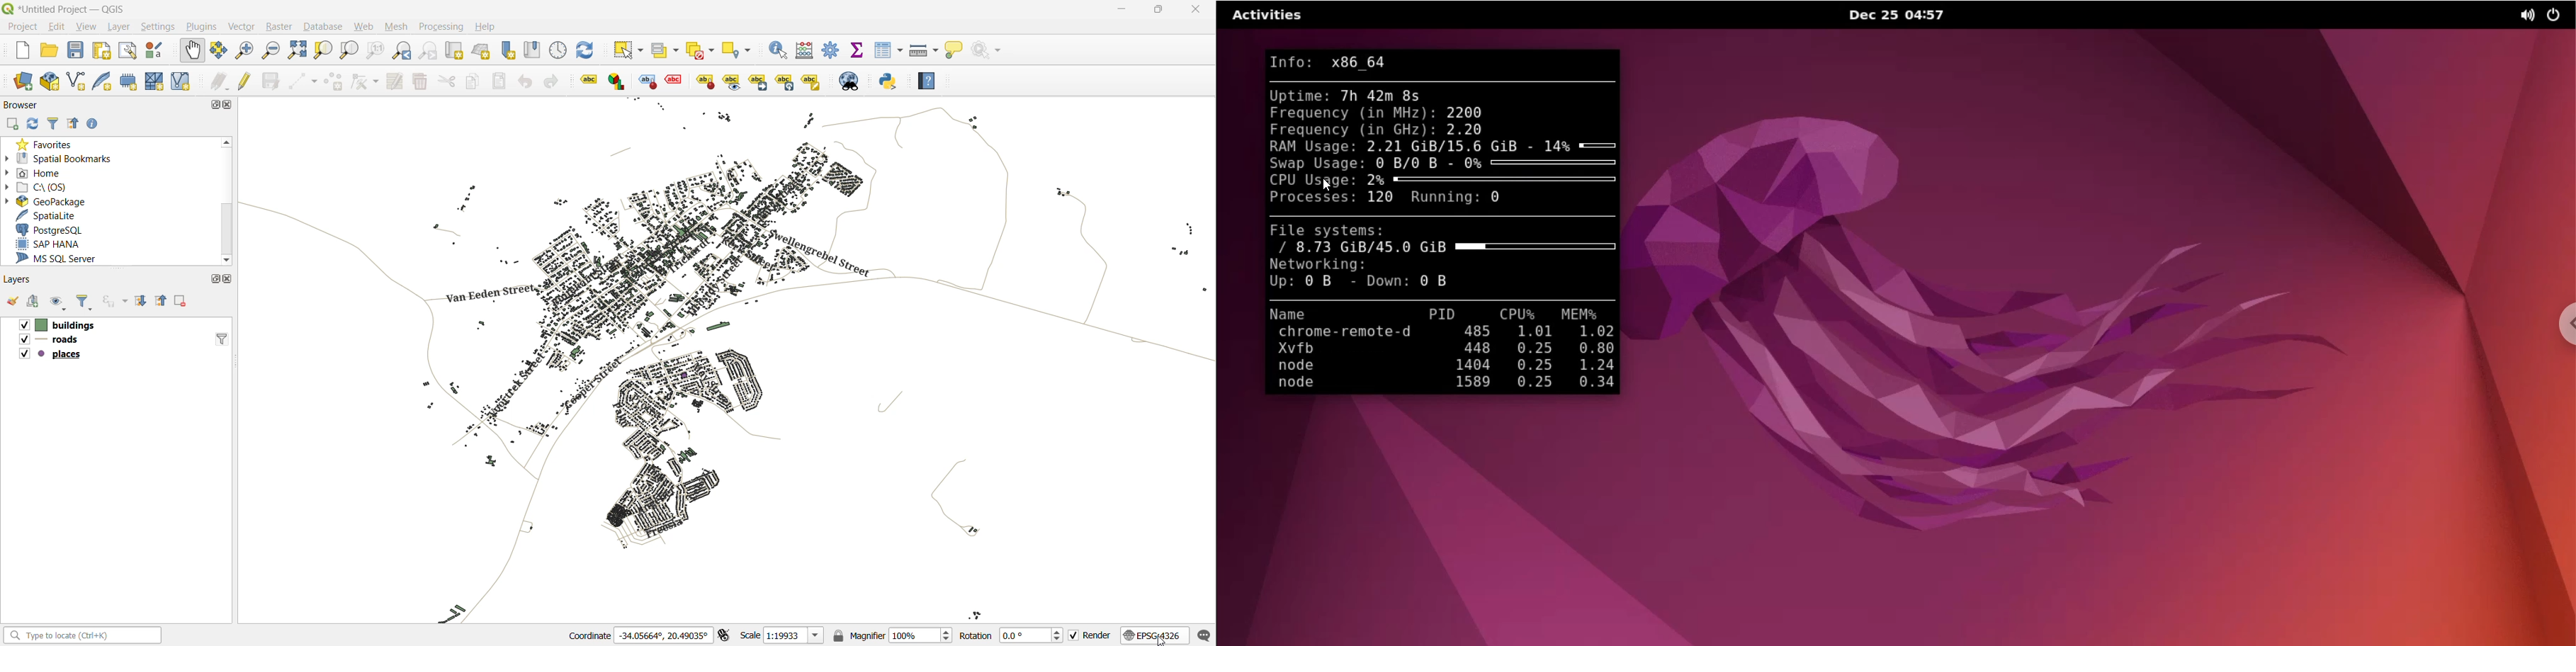 This screenshot has width=2576, height=672. Describe the element at coordinates (702, 51) in the screenshot. I see `deselect value` at that location.